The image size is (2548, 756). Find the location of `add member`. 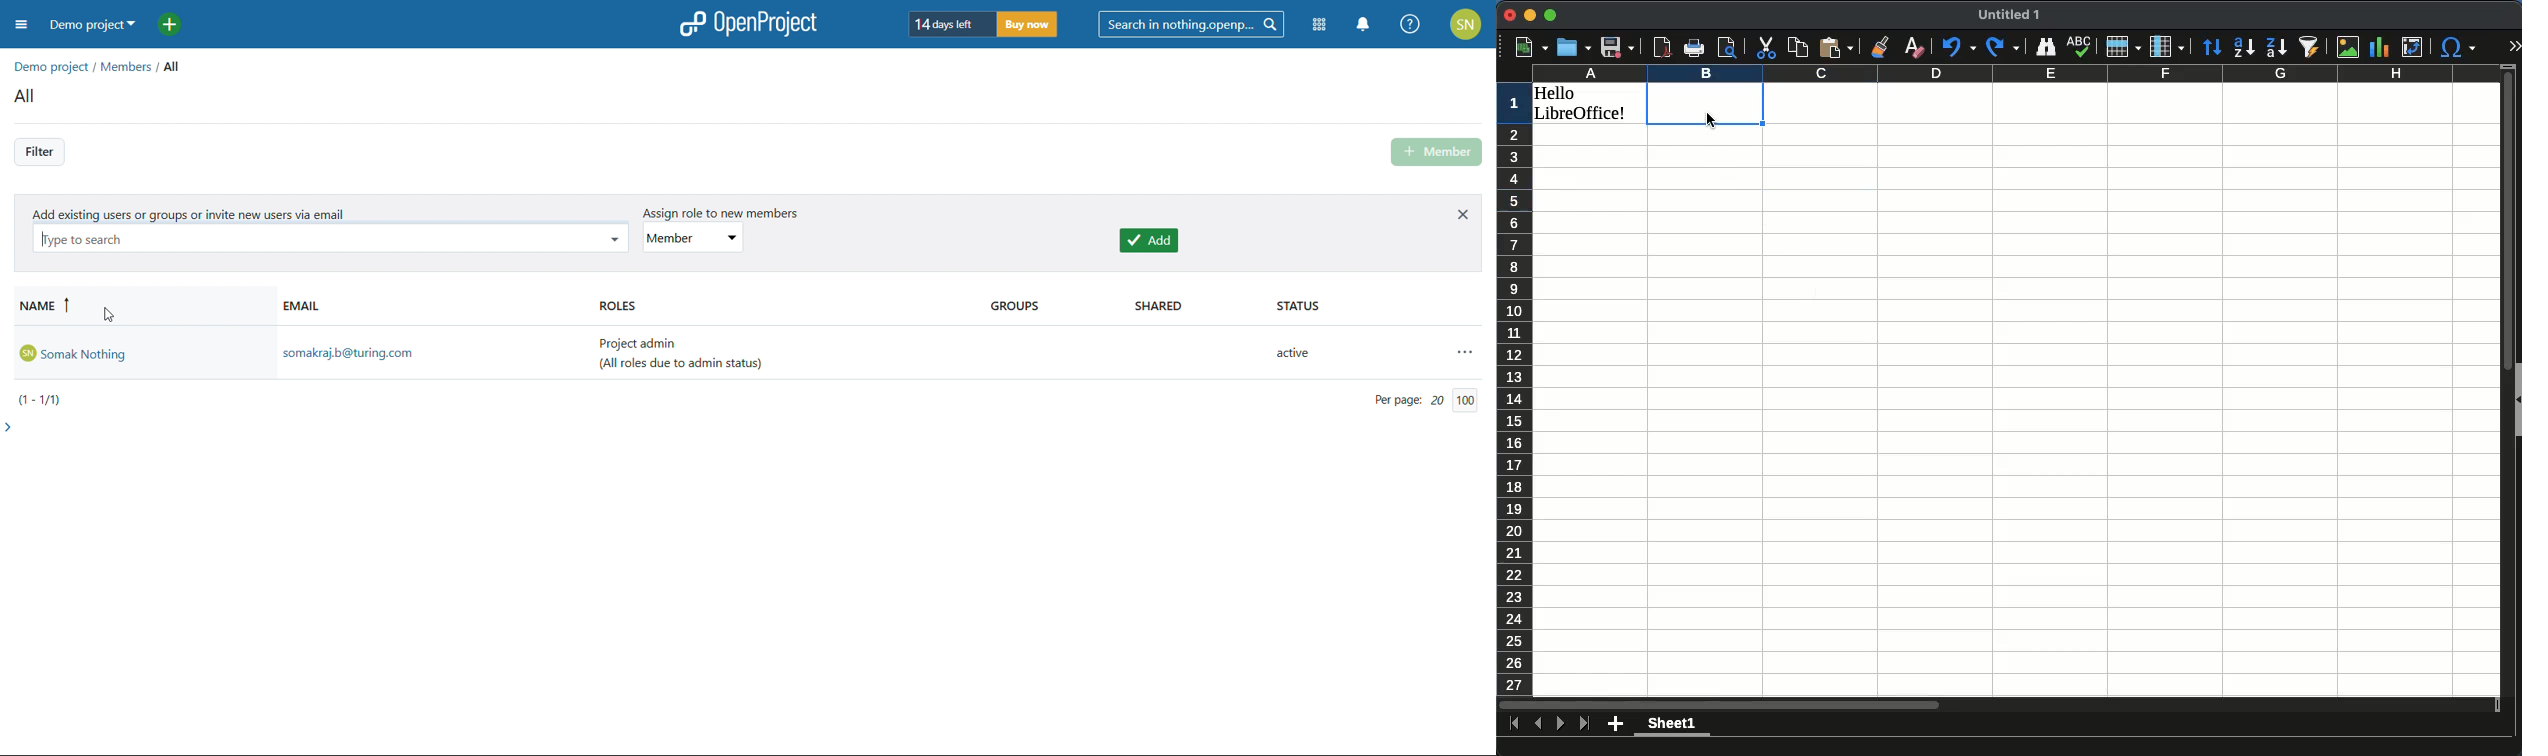

add member is located at coordinates (1439, 152).